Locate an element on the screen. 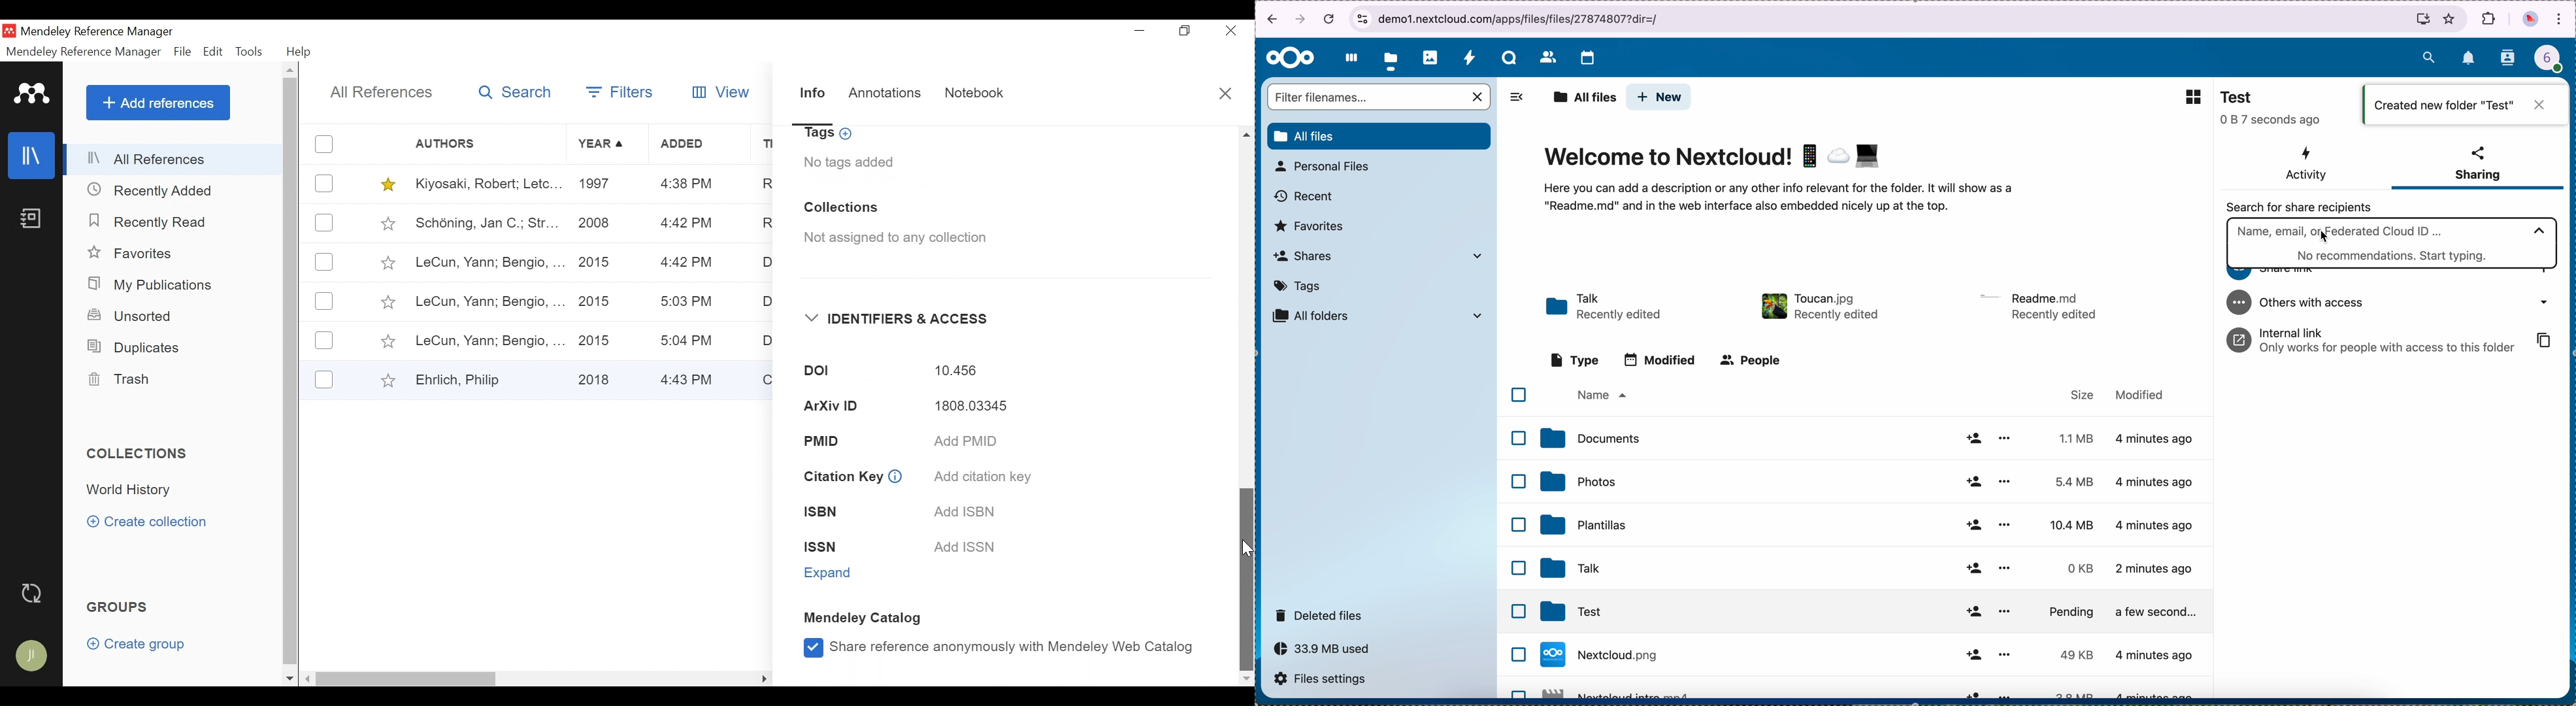 Image resolution: width=2576 pixels, height=728 pixels. contacts is located at coordinates (2510, 59).